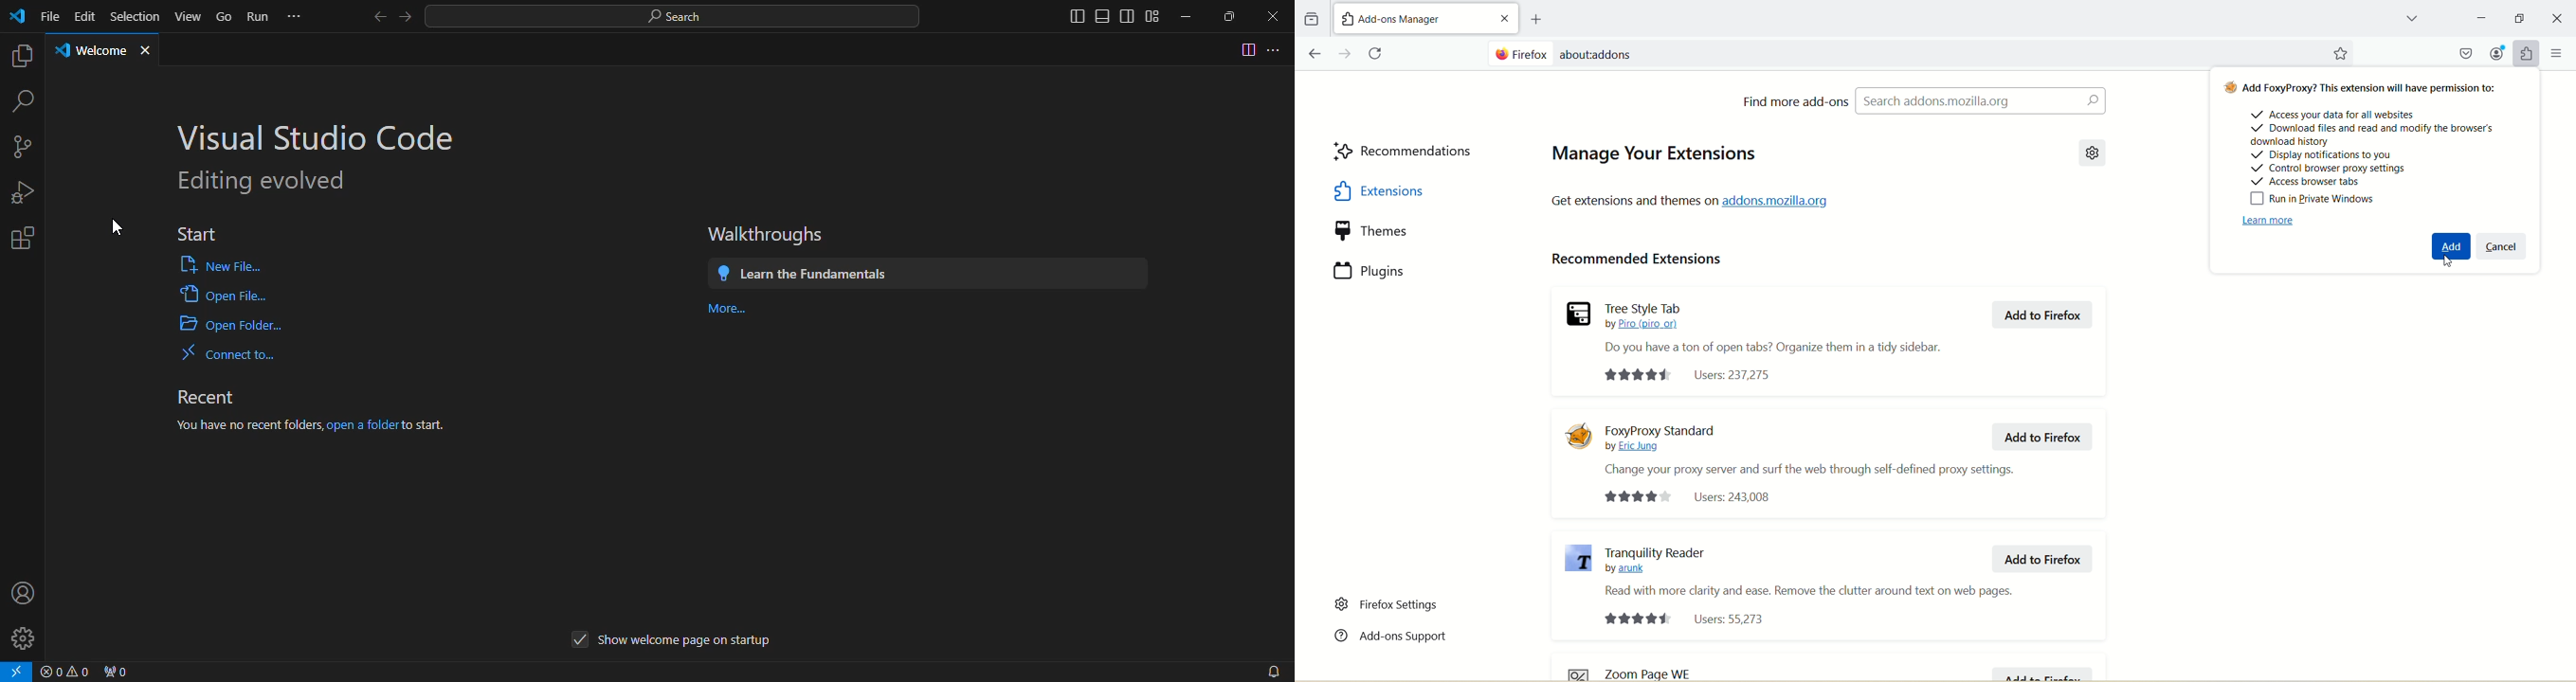 Image resolution: width=2576 pixels, height=700 pixels. Describe the element at coordinates (1900, 51) in the screenshot. I see `Search bar` at that location.